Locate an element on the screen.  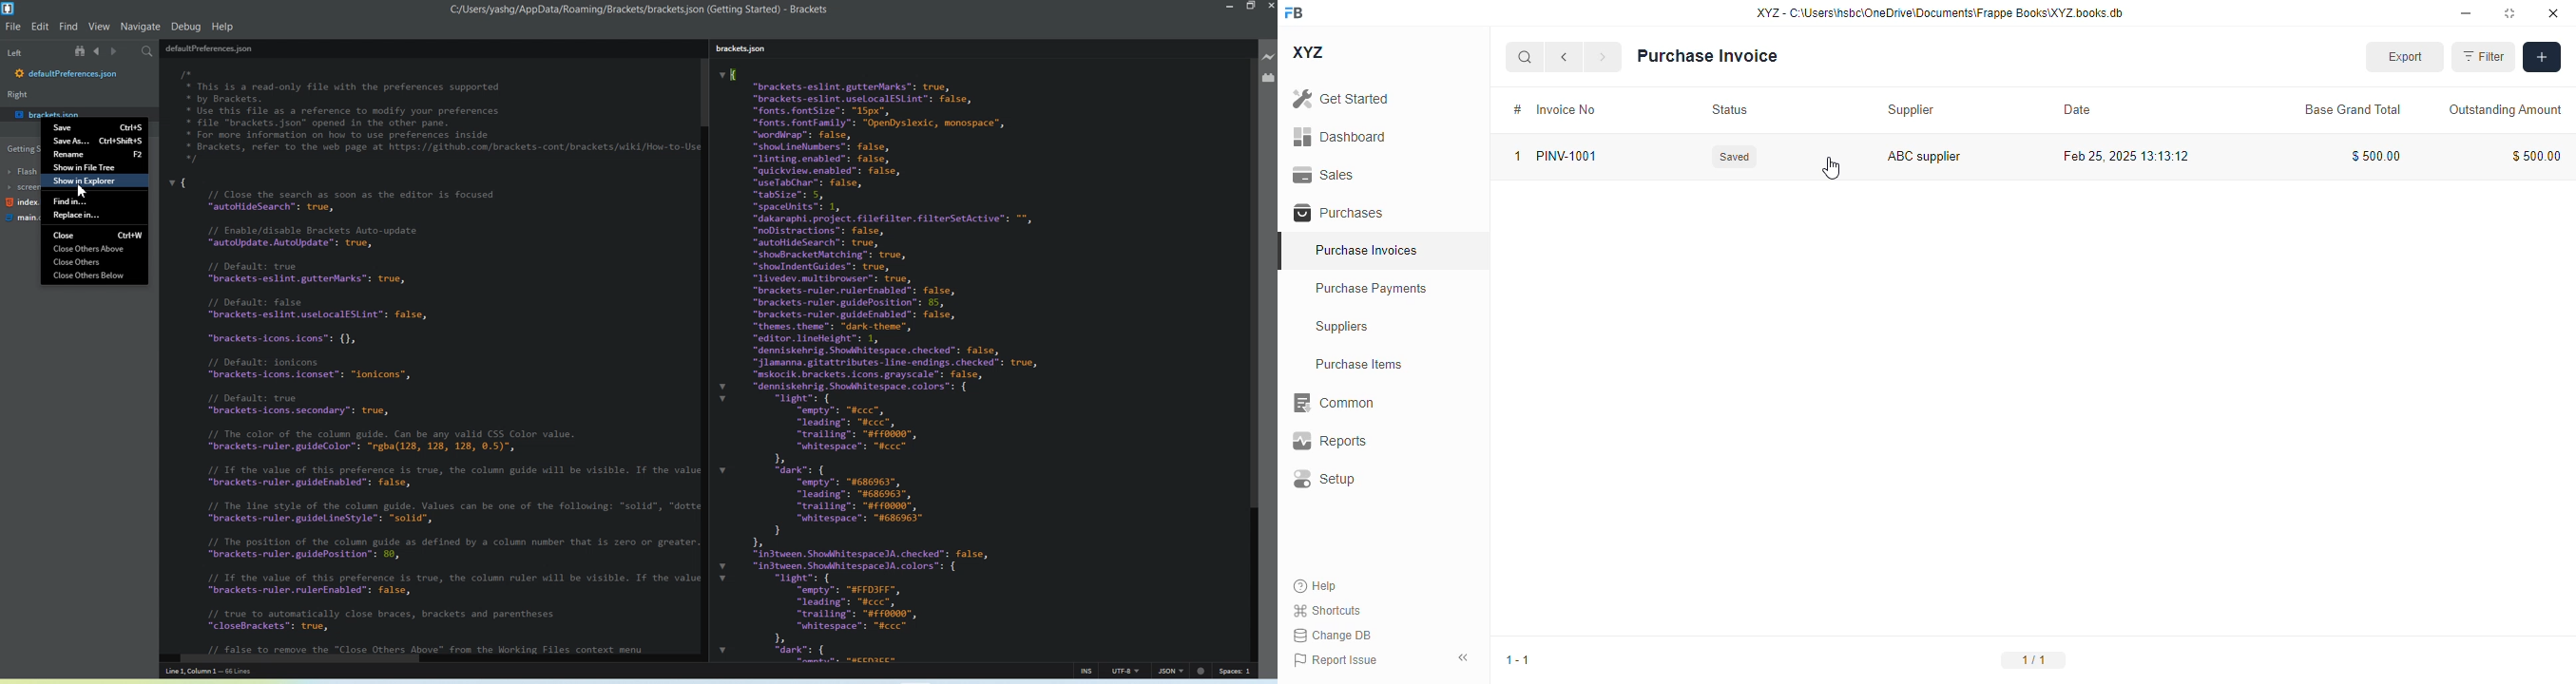
FB - logo is located at coordinates (1294, 12).